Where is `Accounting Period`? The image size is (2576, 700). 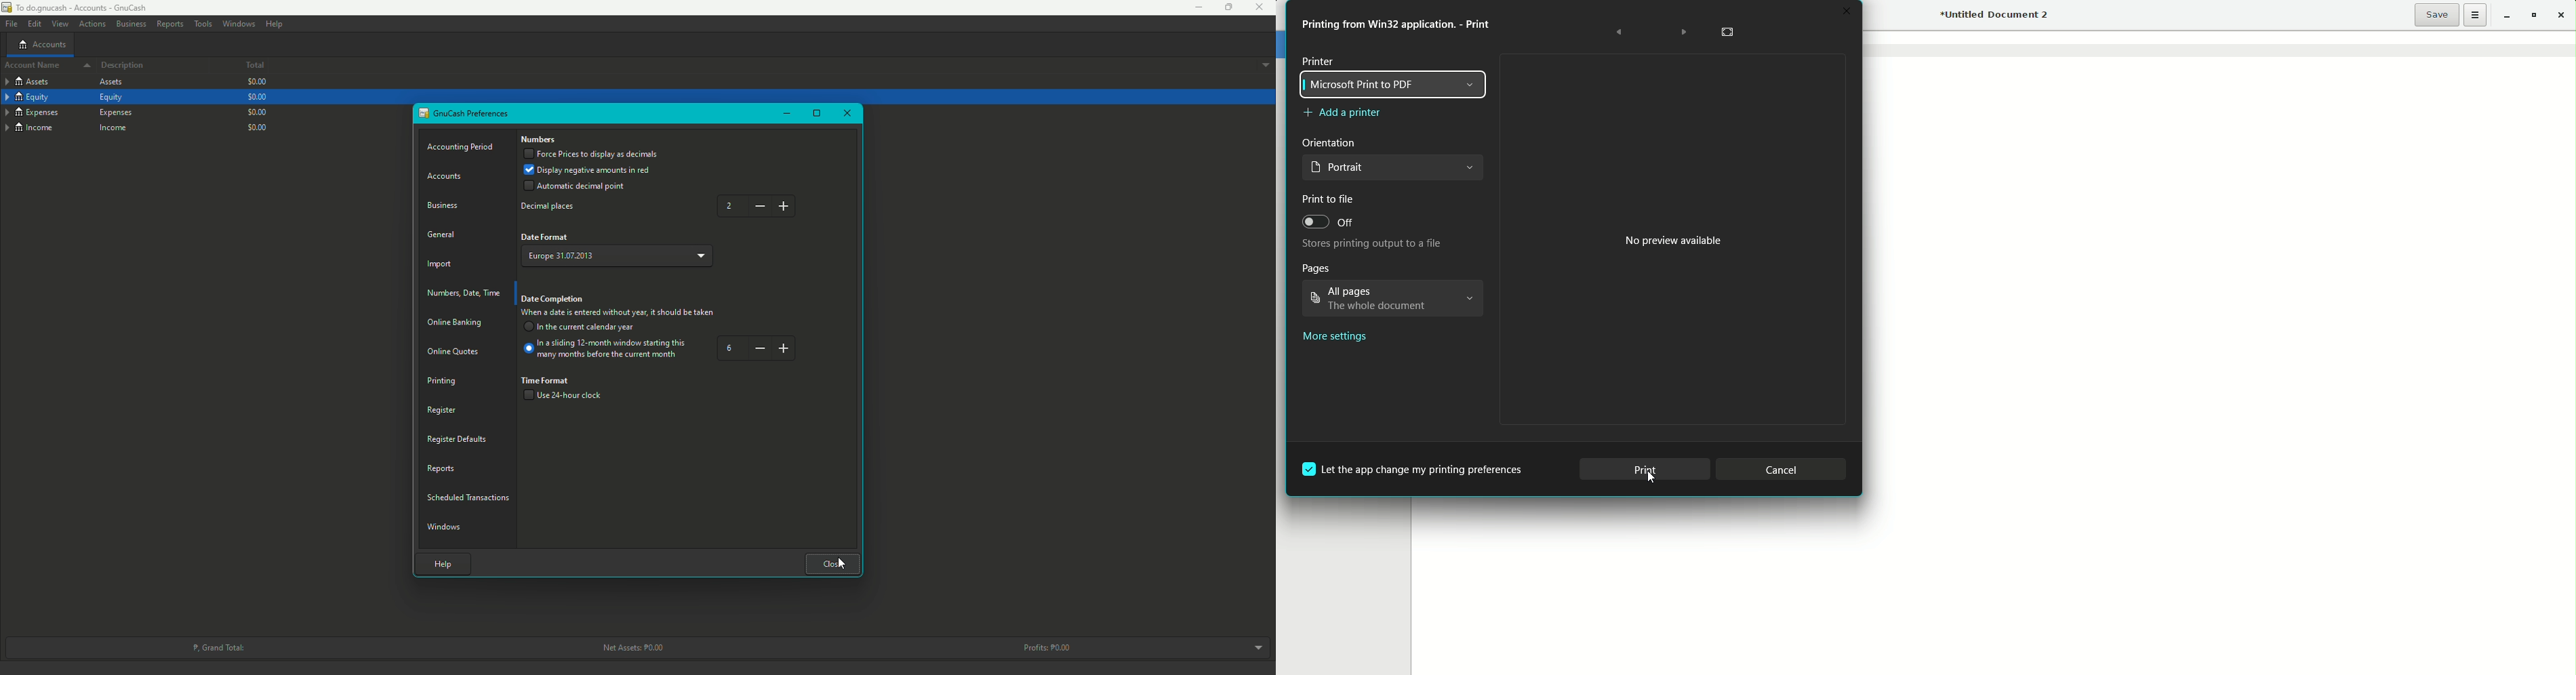
Accounting Period is located at coordinates (463, 147).